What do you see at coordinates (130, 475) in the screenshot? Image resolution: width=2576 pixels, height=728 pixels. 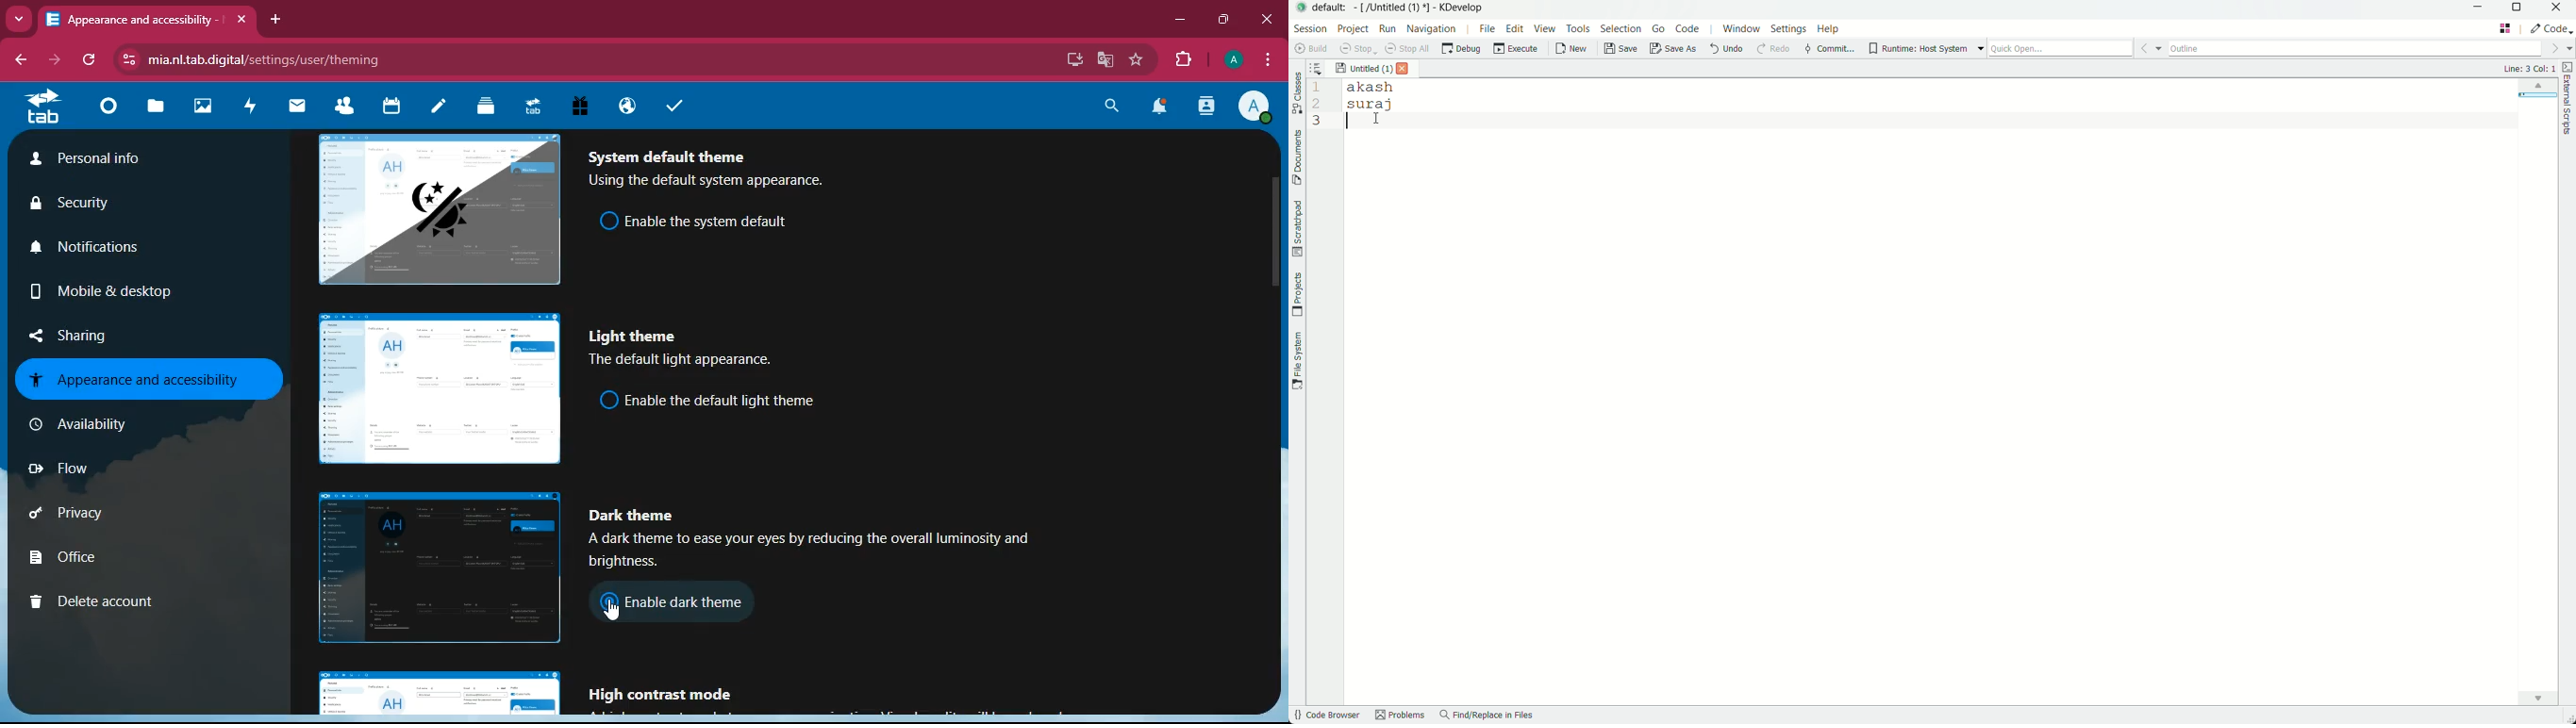 I see `flow` at bounding box center [130, 475].